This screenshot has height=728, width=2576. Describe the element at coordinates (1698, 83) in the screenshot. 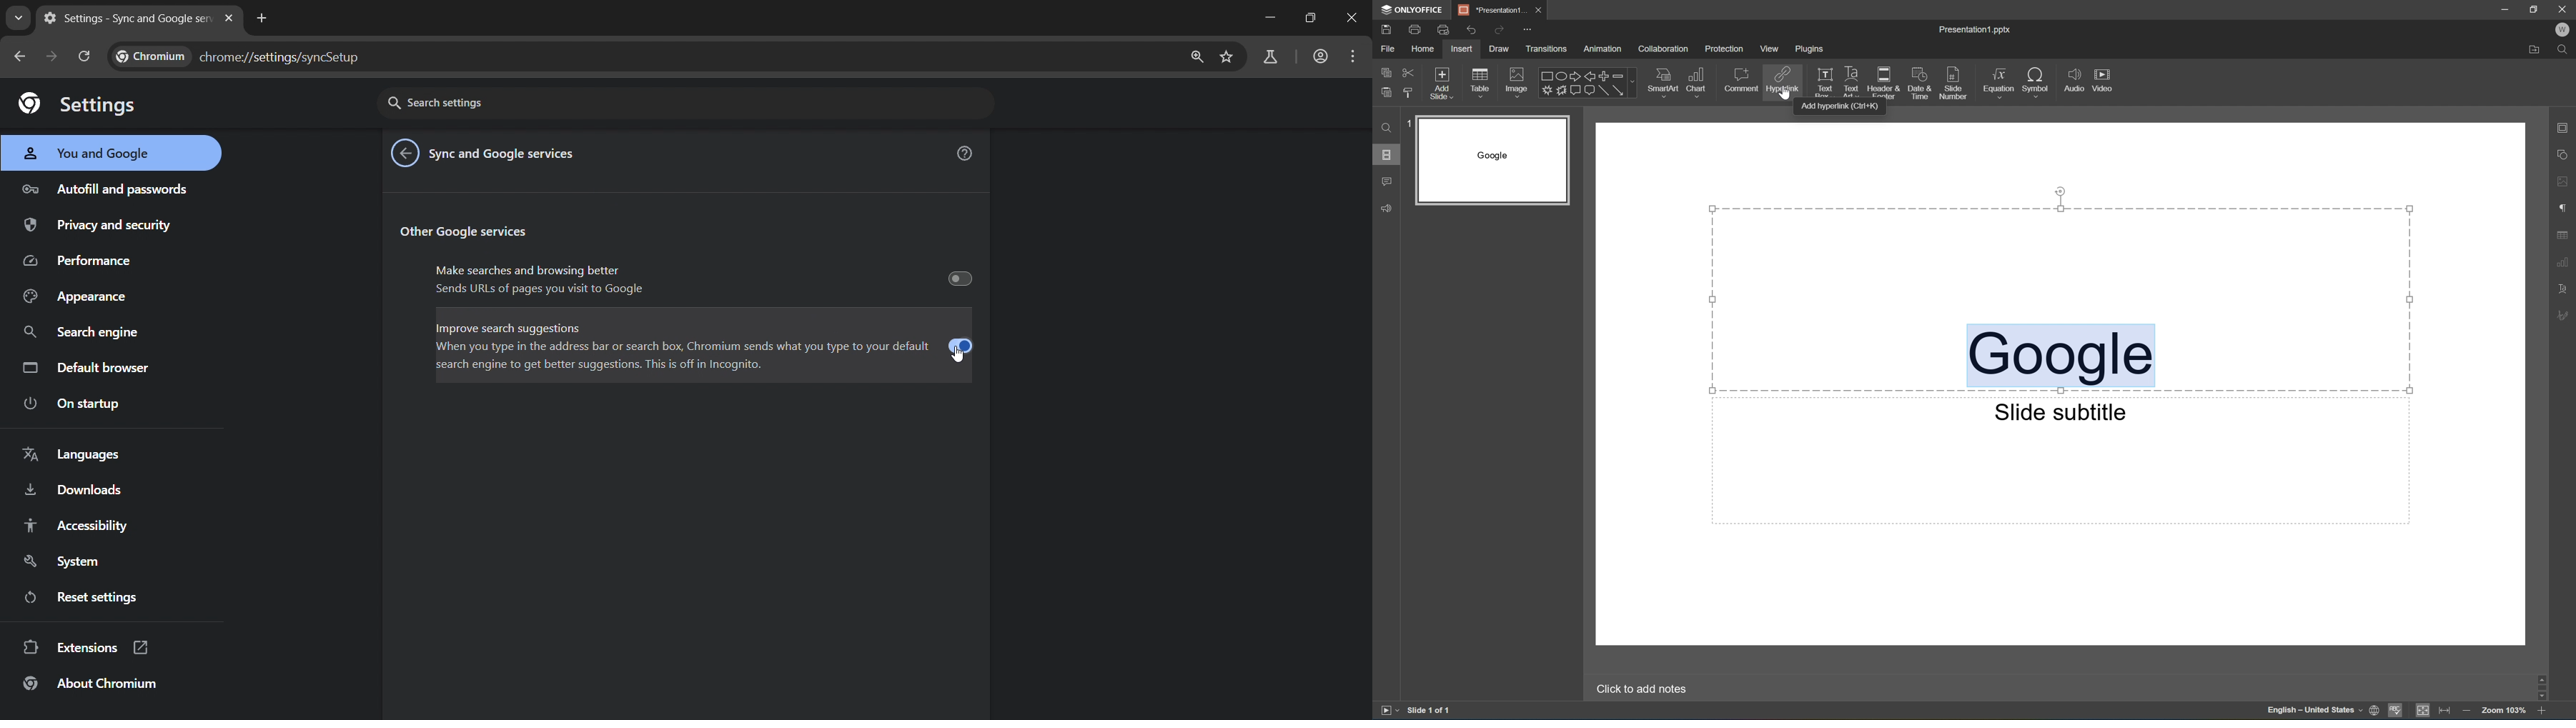

I see `Chart` at that location.